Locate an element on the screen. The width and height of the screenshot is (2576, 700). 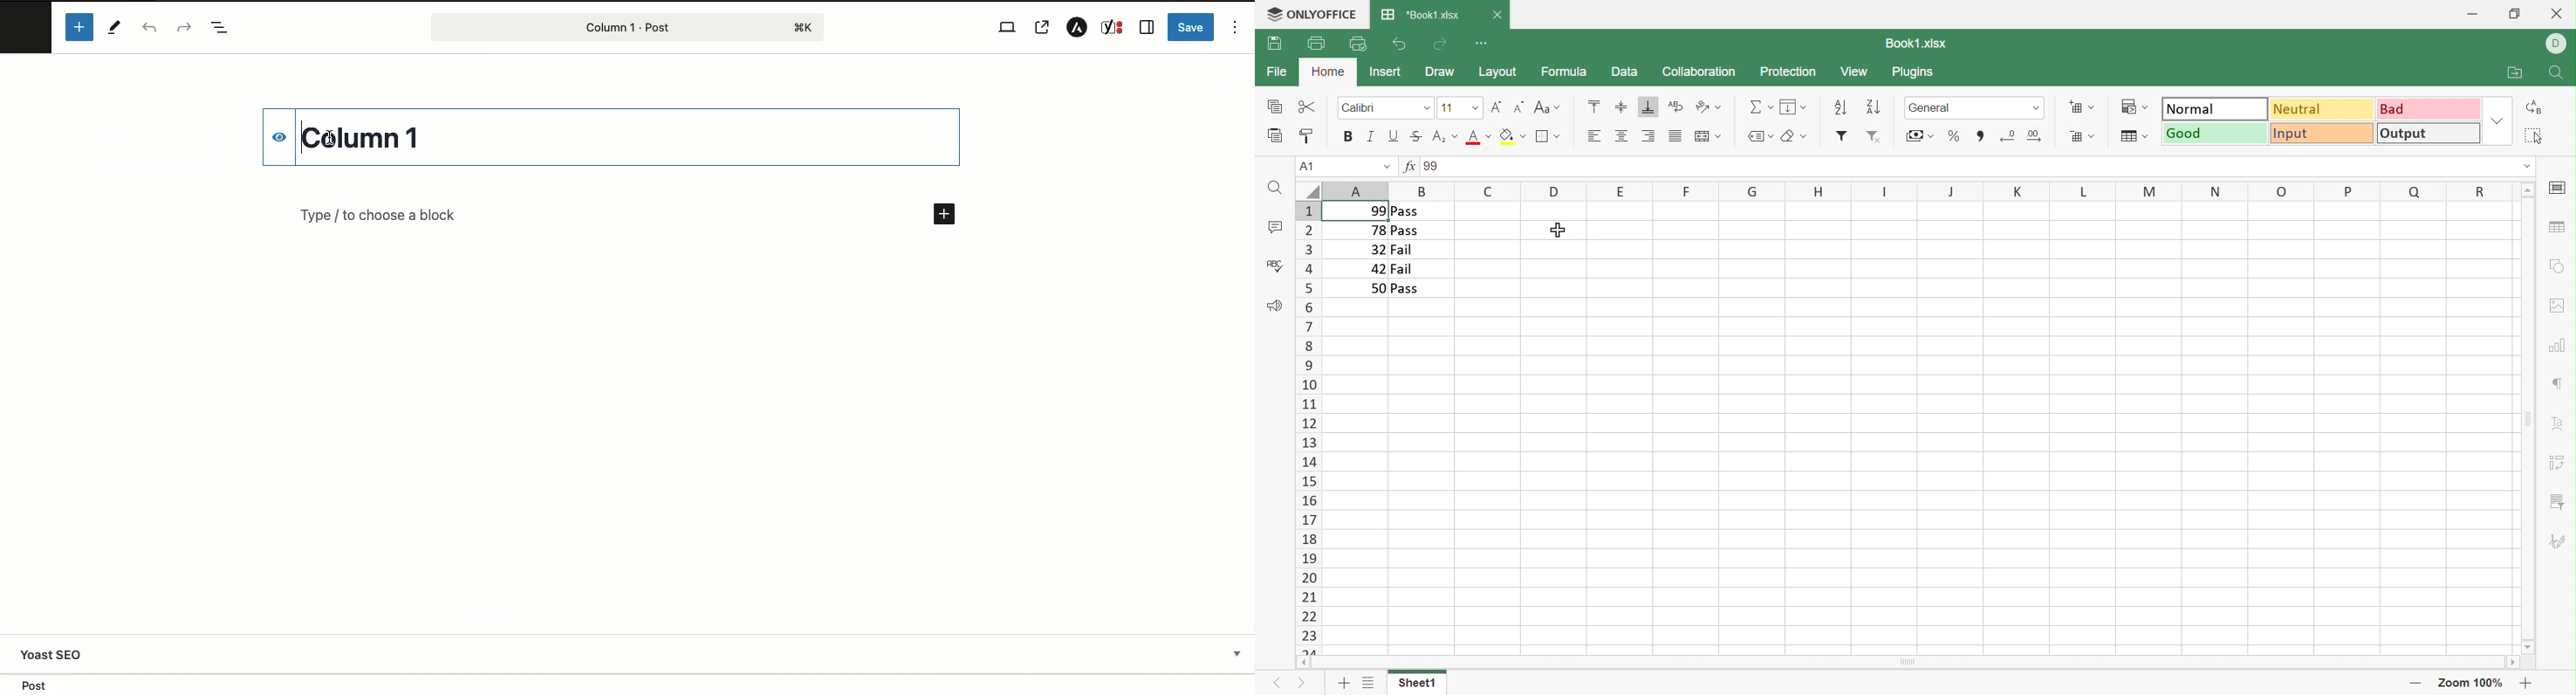
Restore down is located at coordinates (2515, 13).